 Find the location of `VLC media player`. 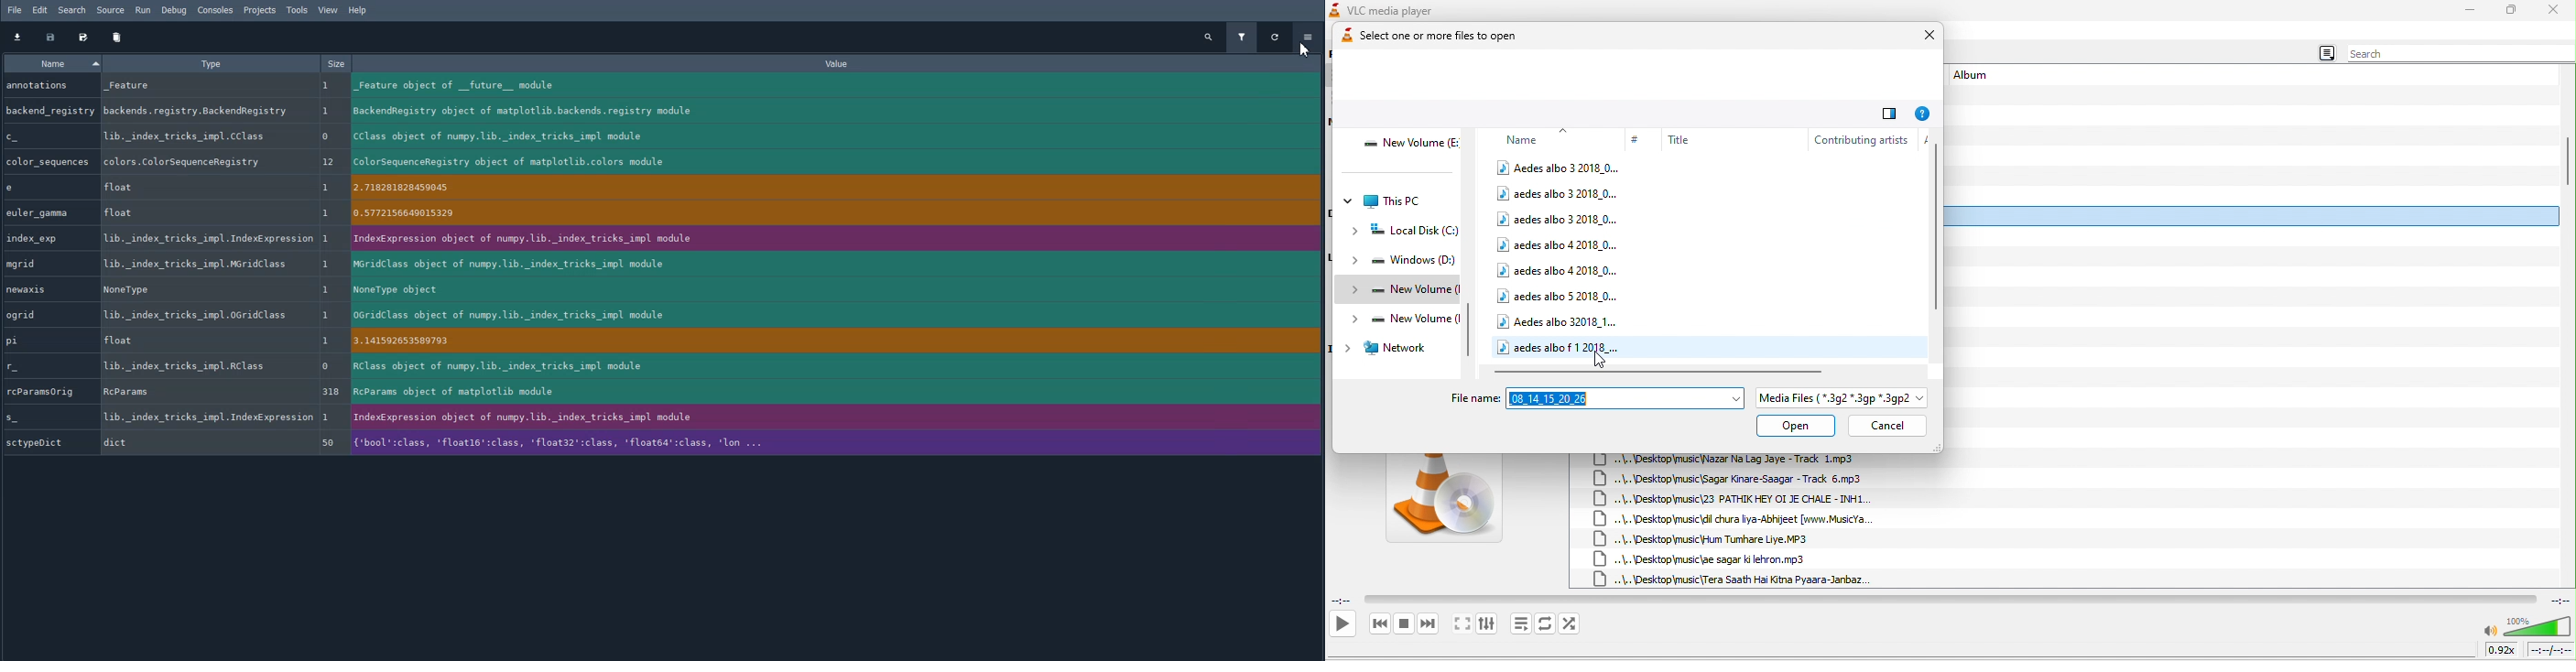

VLC media player is located at coordinates (1402, 9).